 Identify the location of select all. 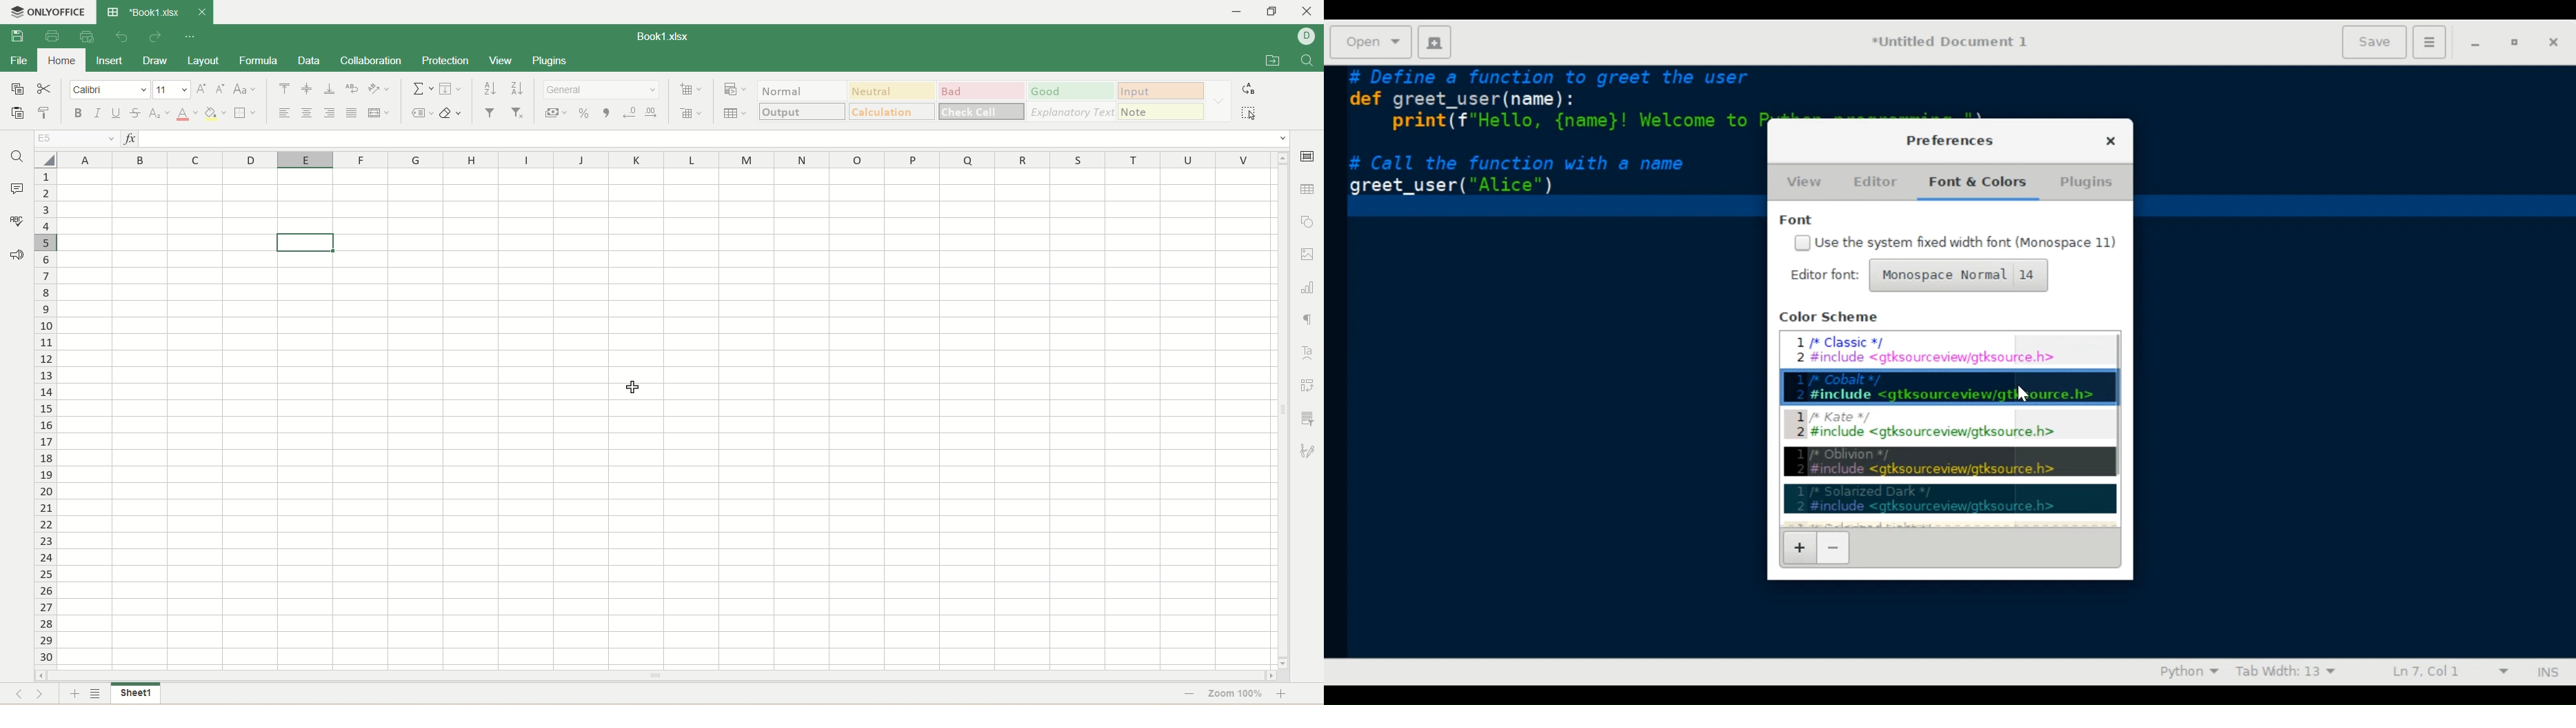
(1253, 117).